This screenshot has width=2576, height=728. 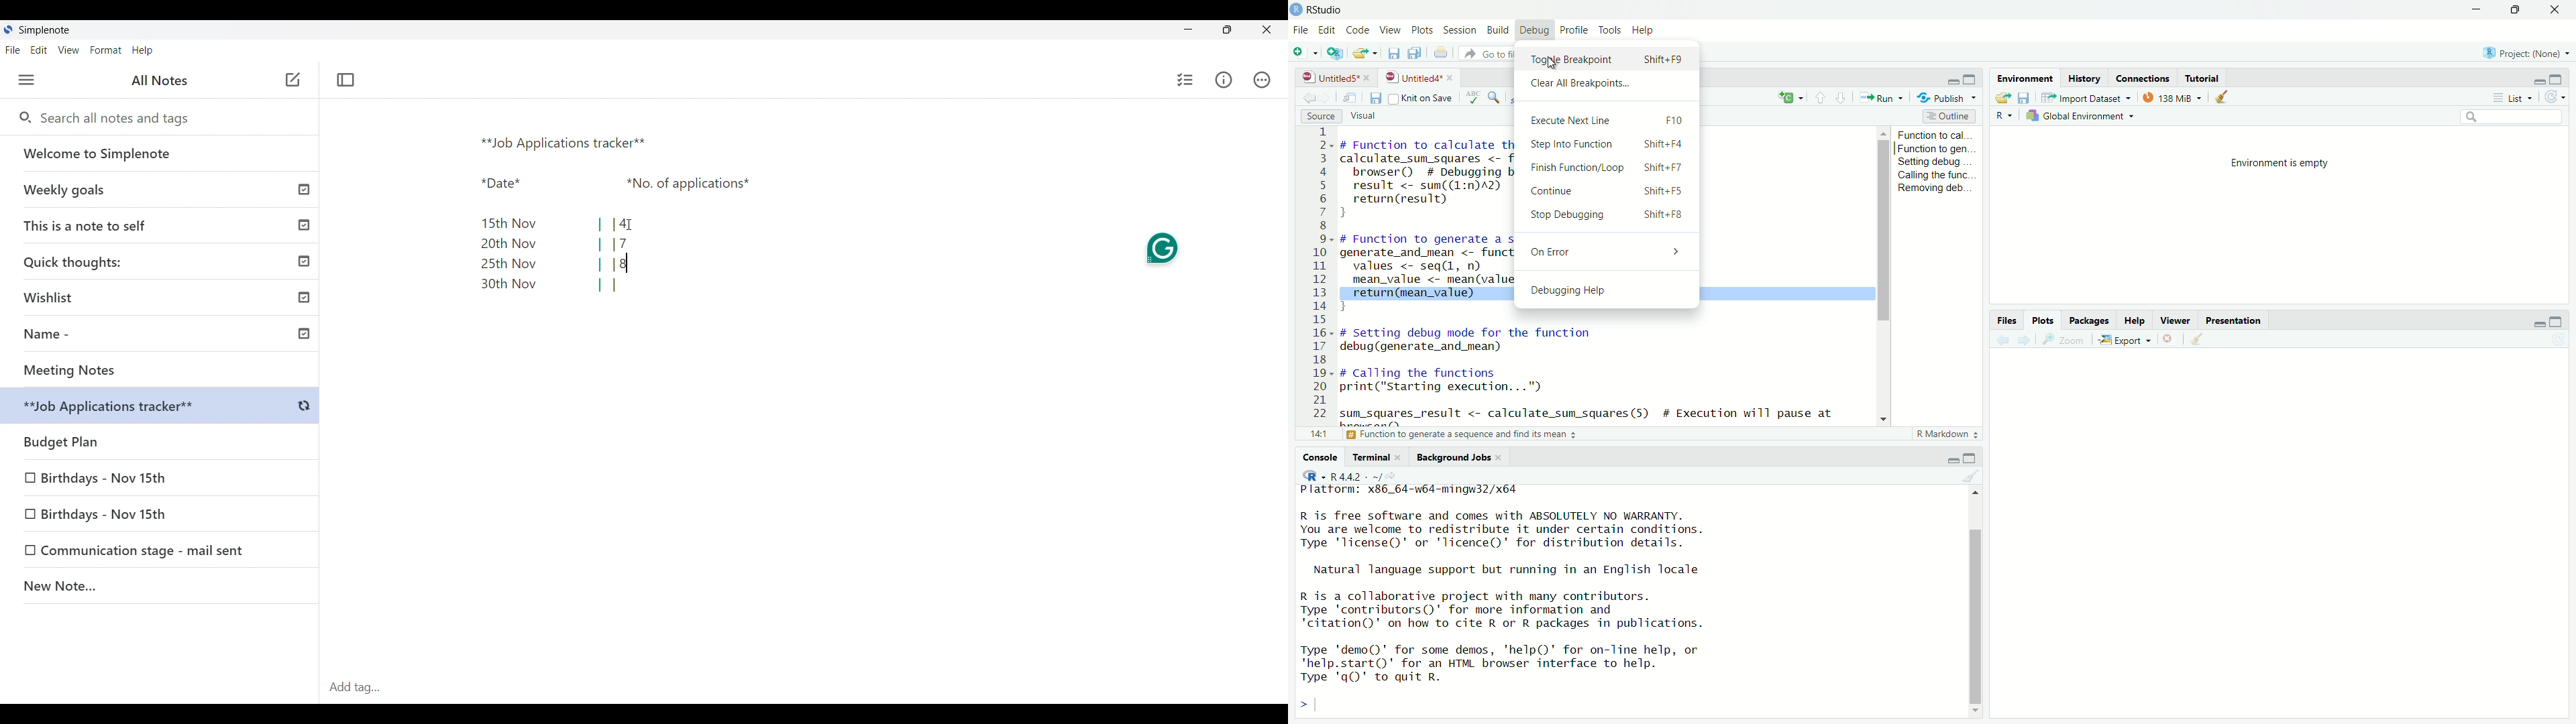 I want to click on cursor, so click(x=1552, y=64).